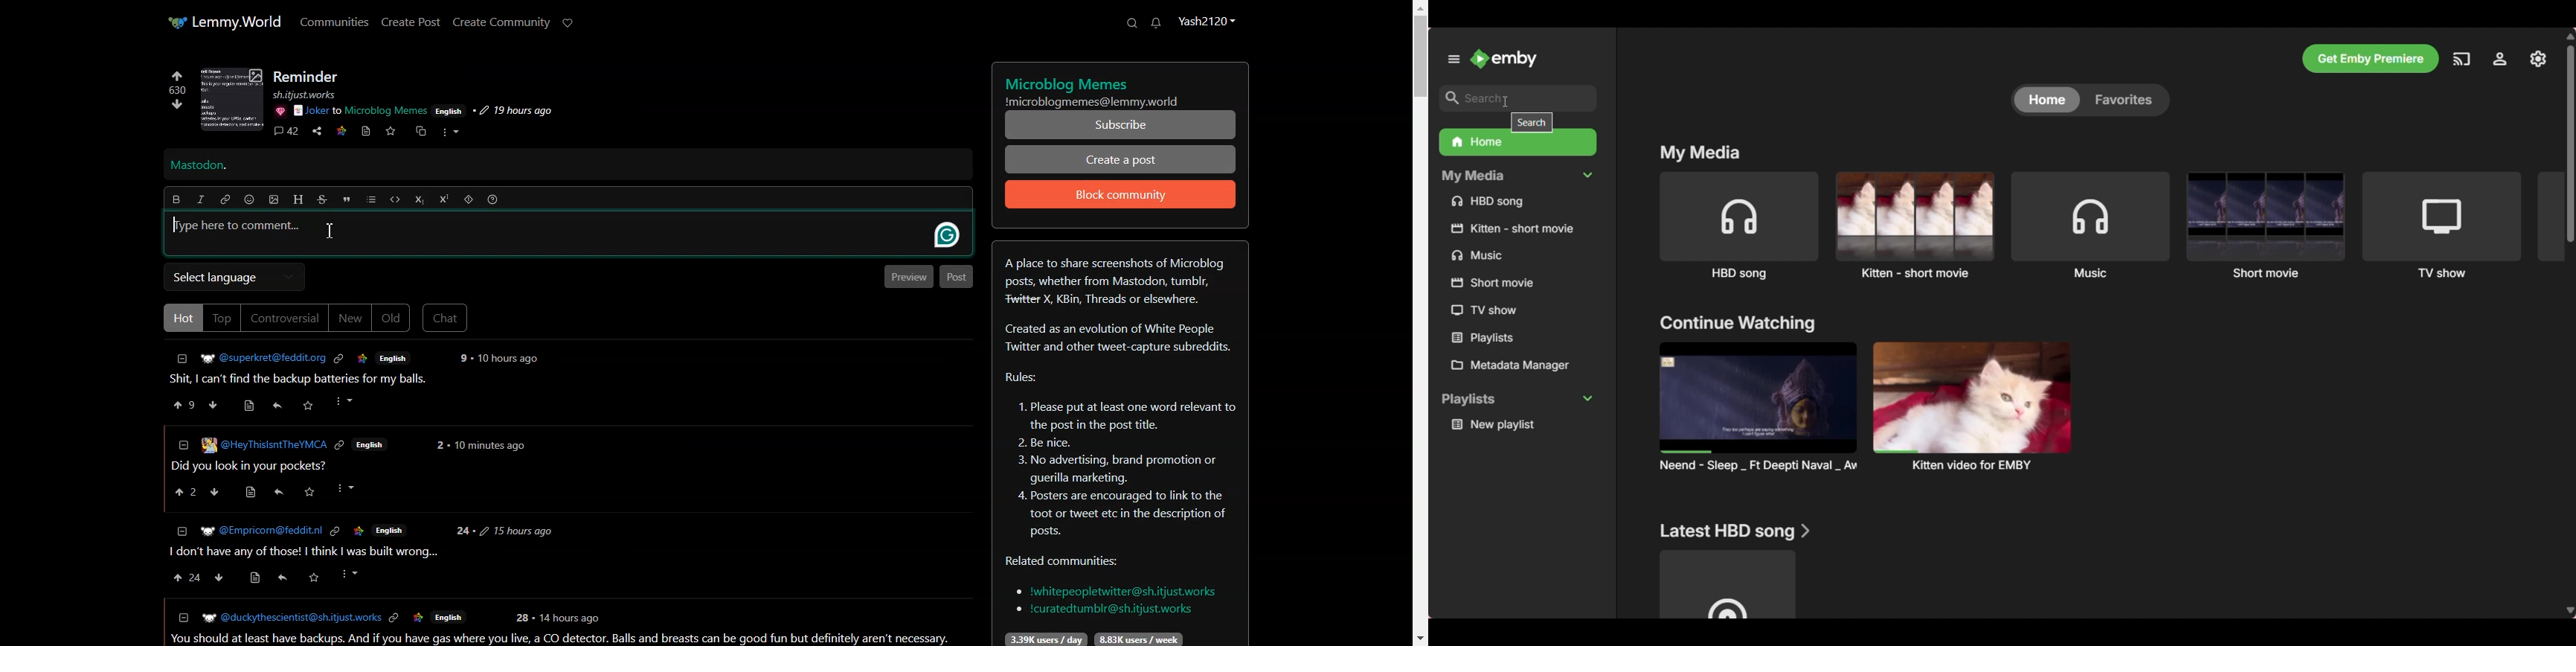 The height and width of the screenshot is (672, 2576). Describe the element at coordinates (394, 357) in the screenshot. I see `English` at that location.